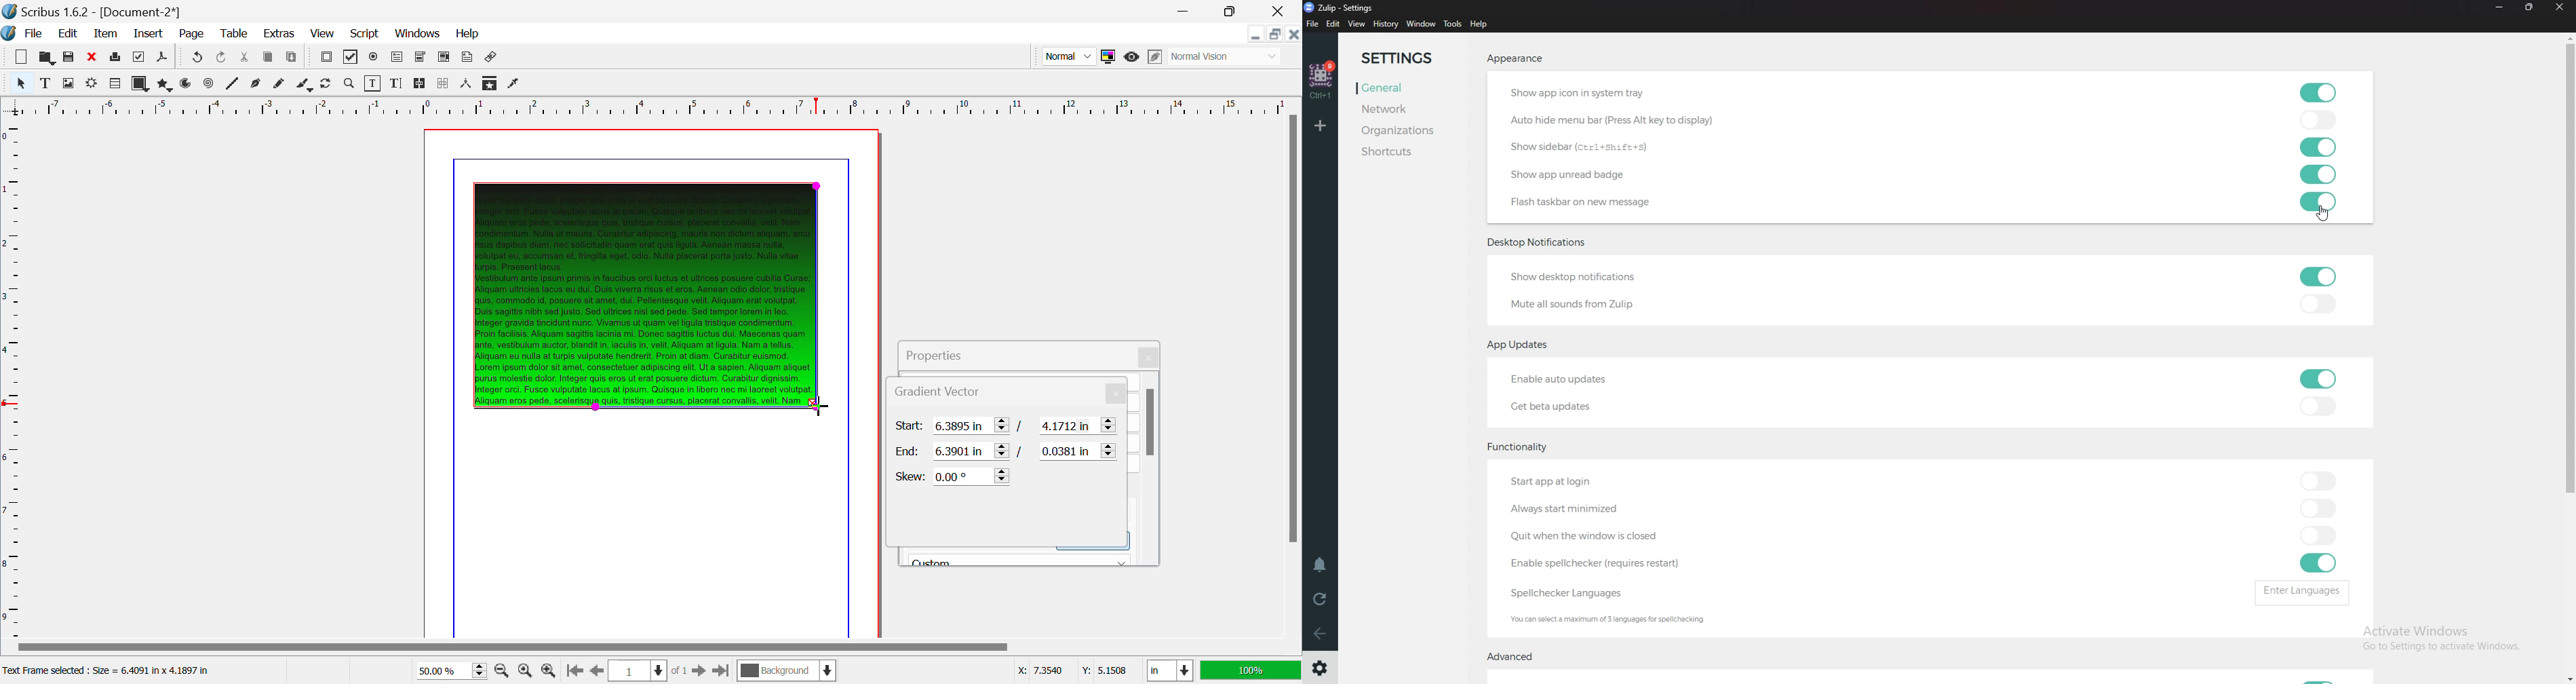  What do you see at coordinates (1118, 394) in the screenshot?
I see `Close` at bounding box center [1118, 394].